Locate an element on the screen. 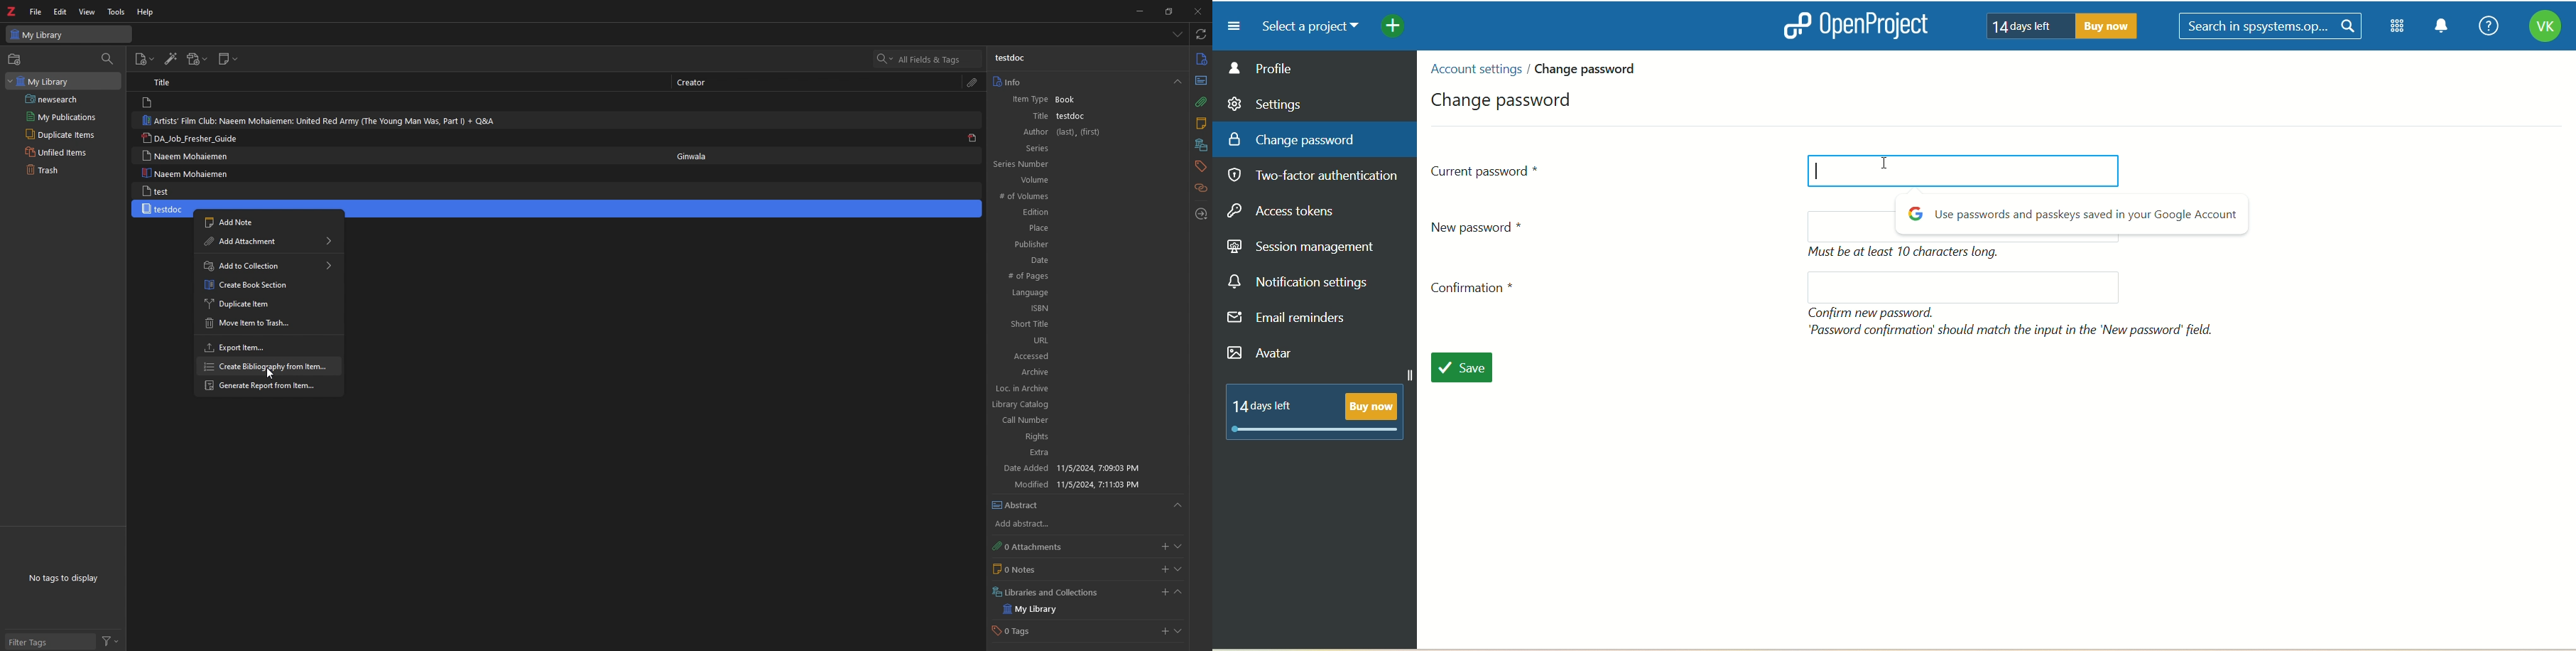 This screenshot has width=2576, height=672. Languages is located at coordinates (1082, 293).